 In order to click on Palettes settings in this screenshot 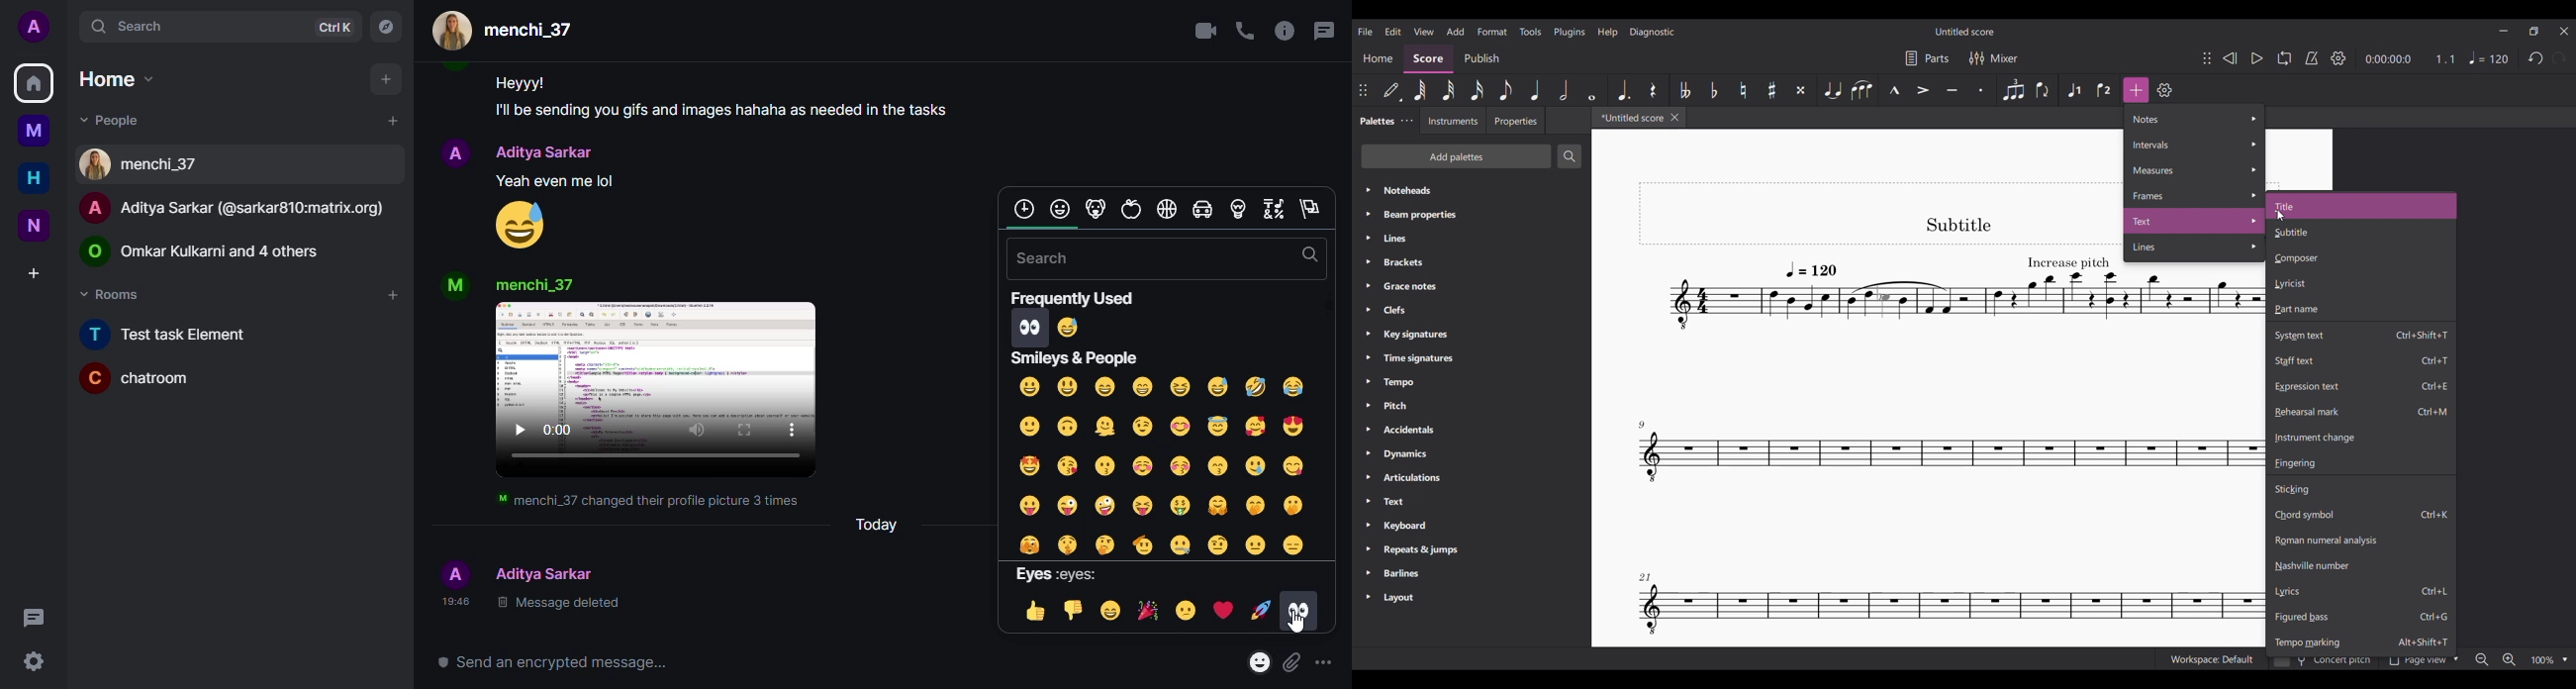, I will do `click(1407, 121)`.